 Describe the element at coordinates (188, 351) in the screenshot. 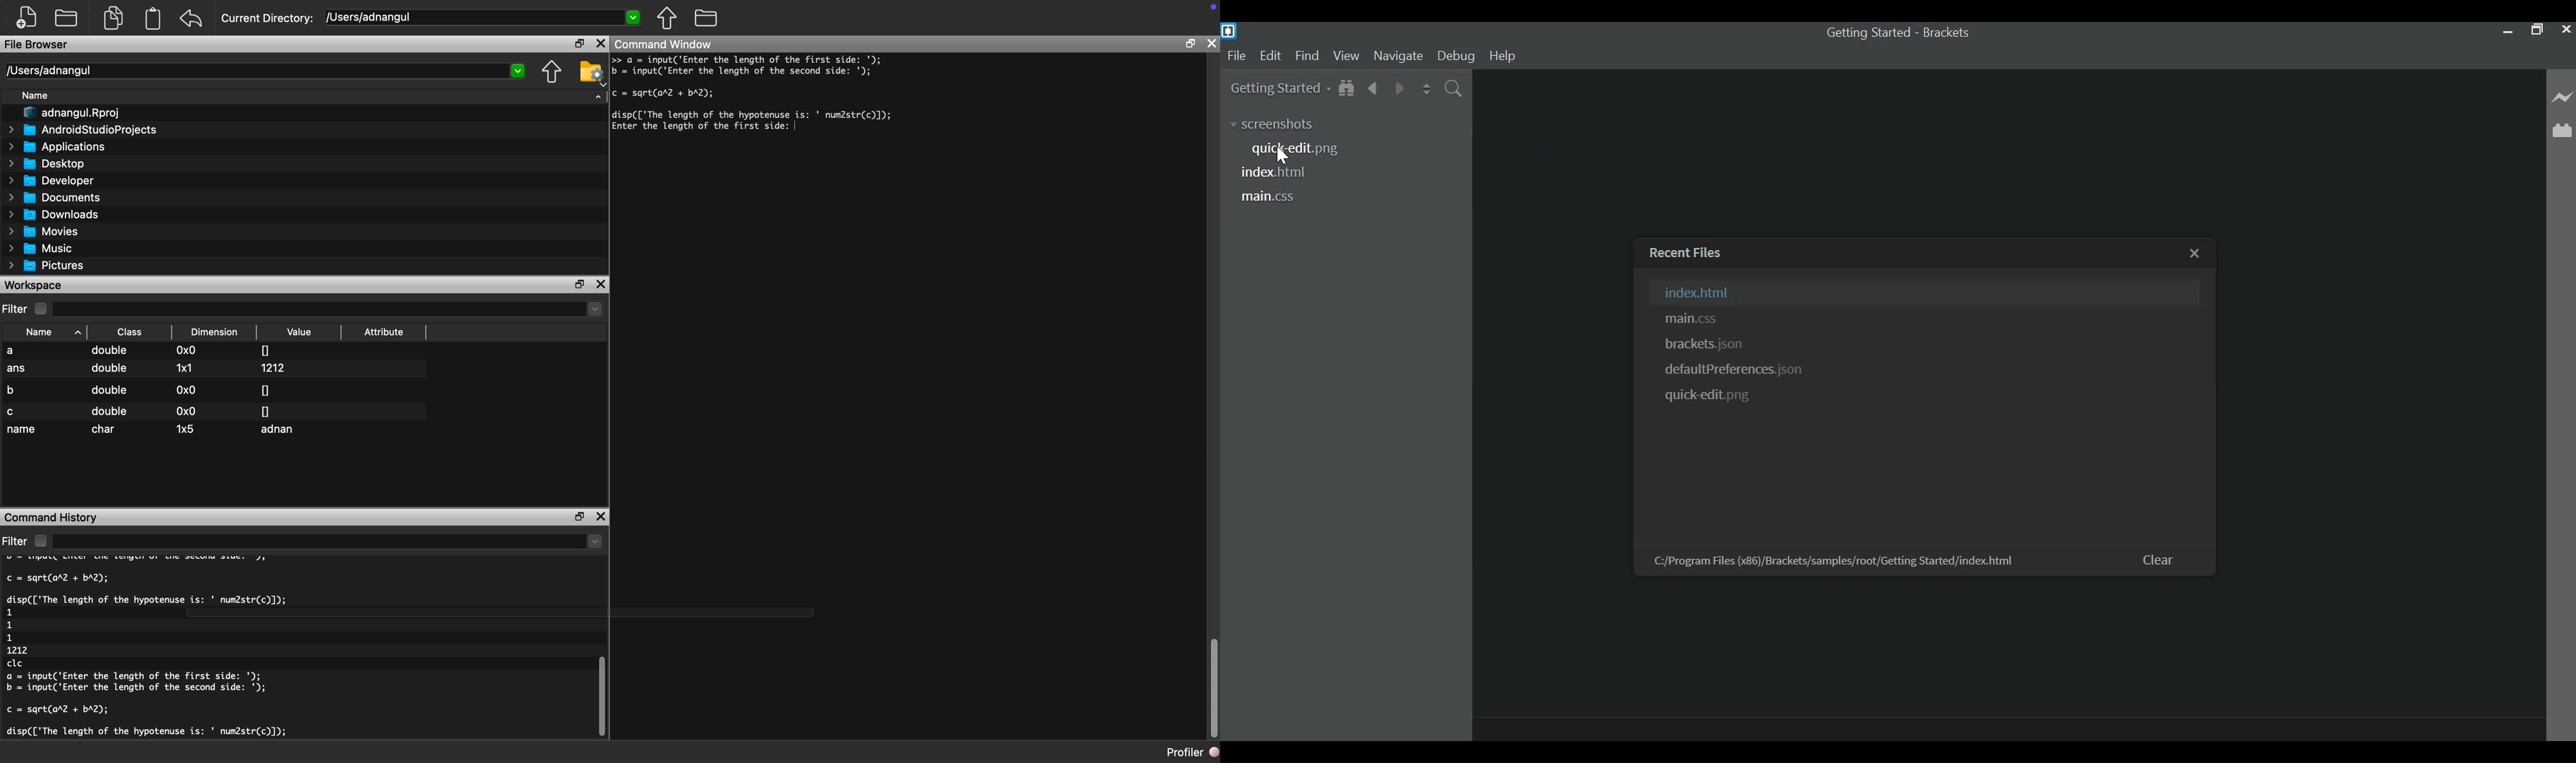

I see `0x0` at that location.